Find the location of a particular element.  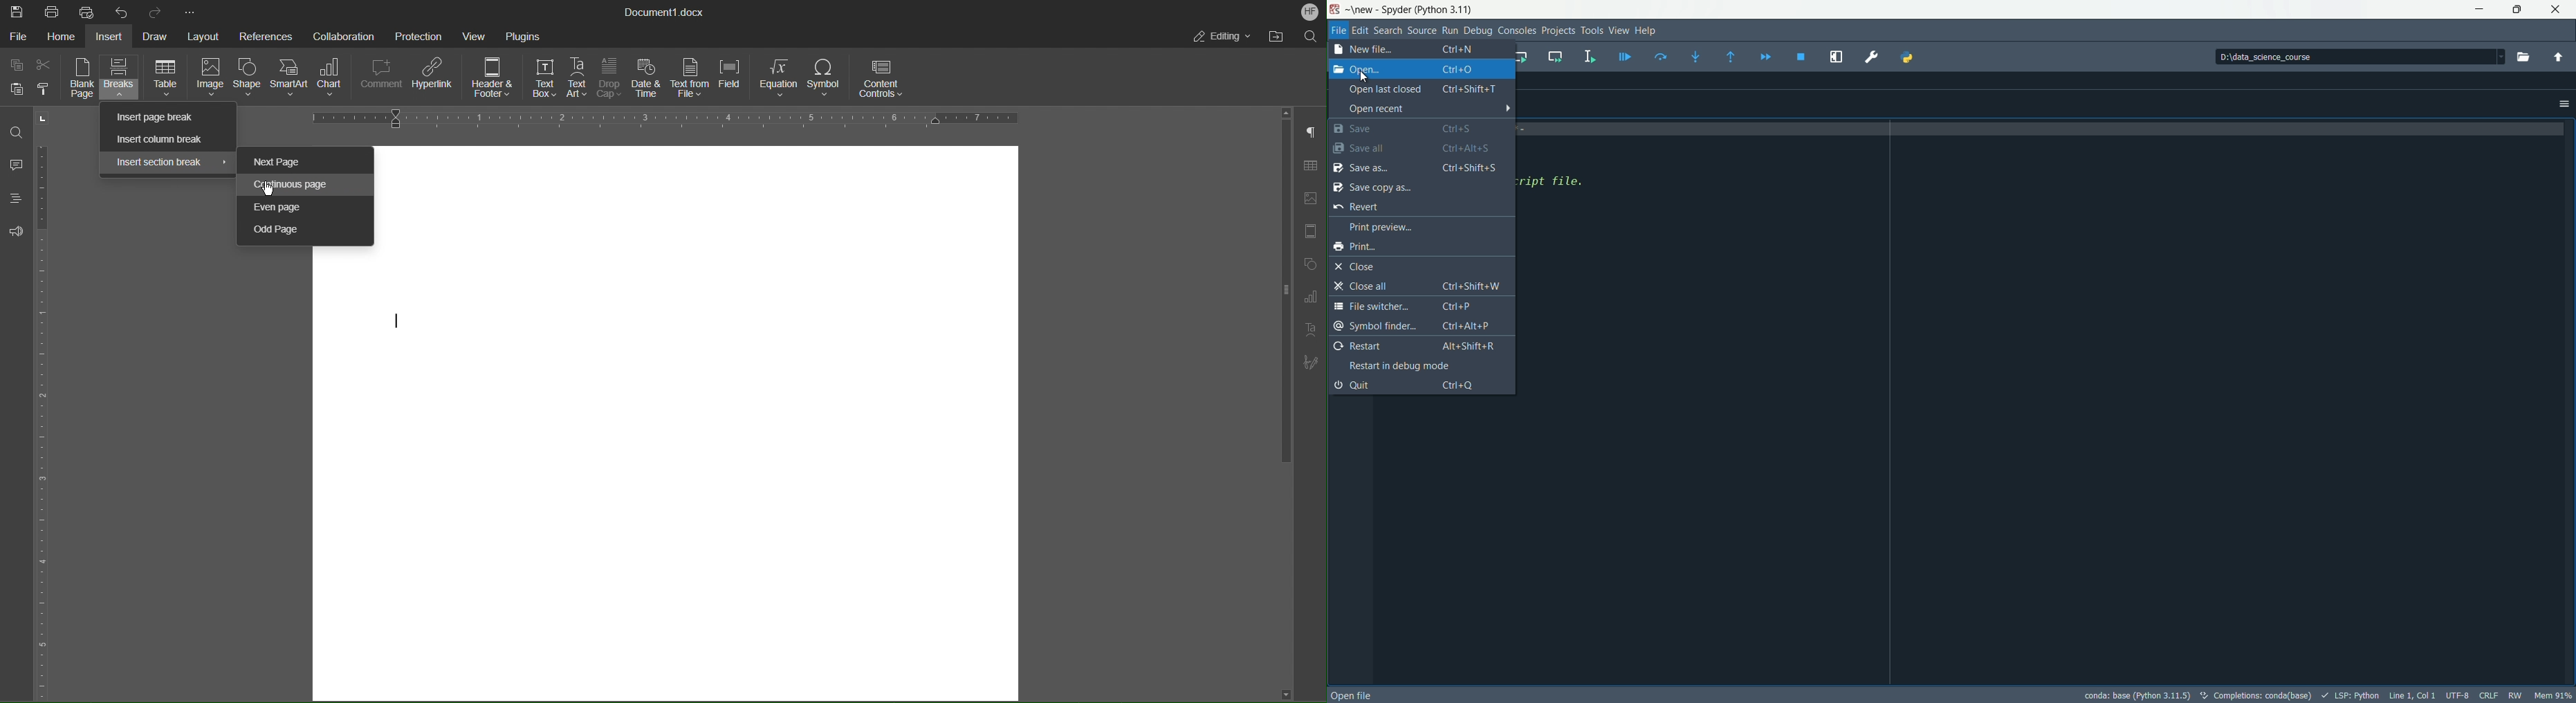

consoles menu is located at coordinates (1517, 30).